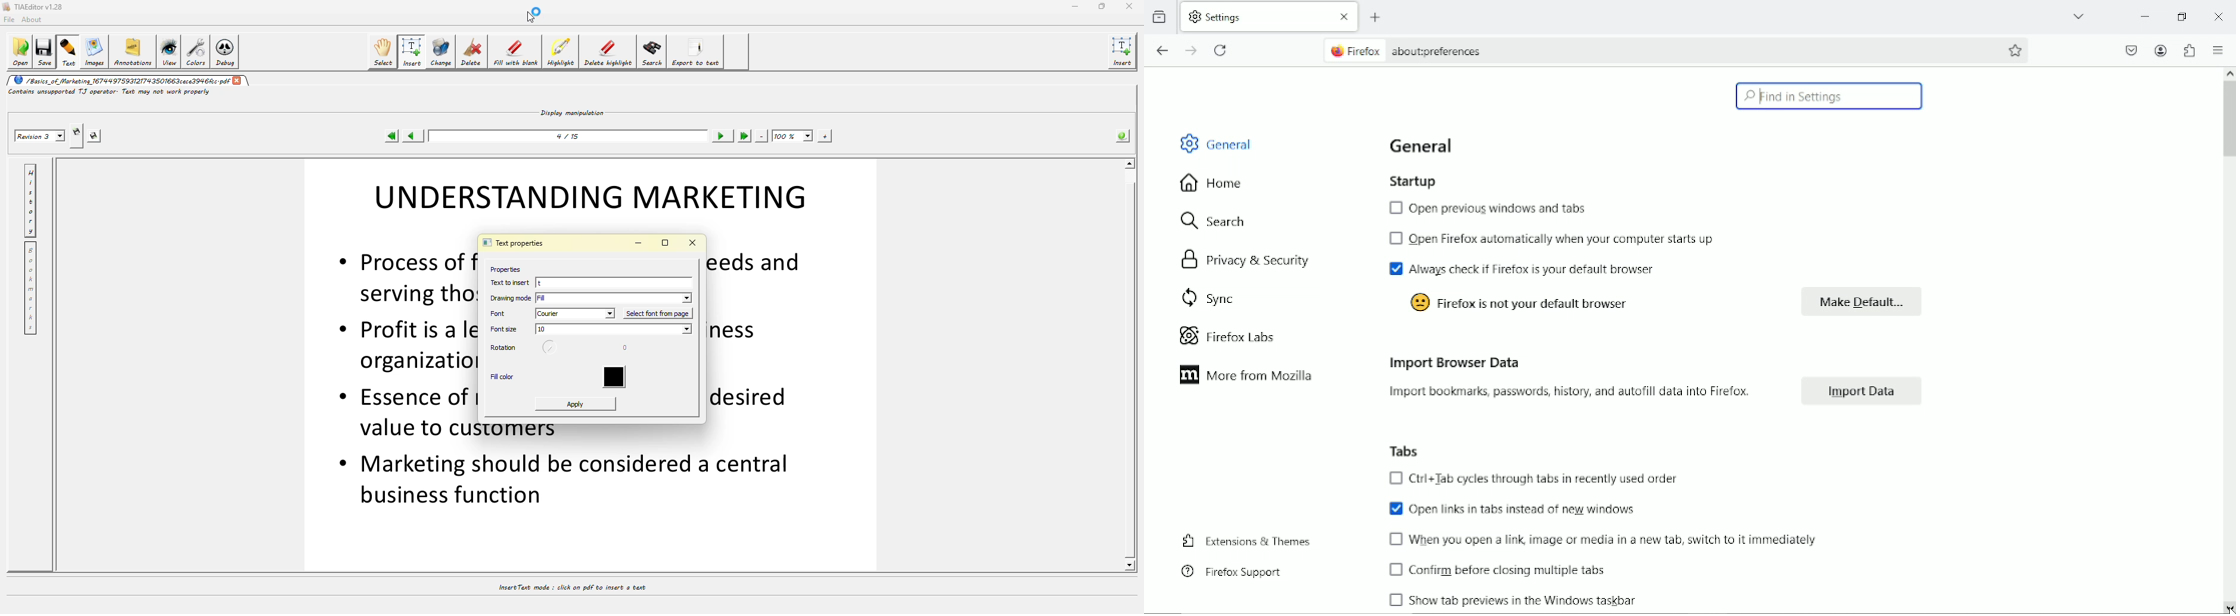  What do you see at coordinates (93, 51) in the screenshot?
I see `images` at bounding box center [93, 51].